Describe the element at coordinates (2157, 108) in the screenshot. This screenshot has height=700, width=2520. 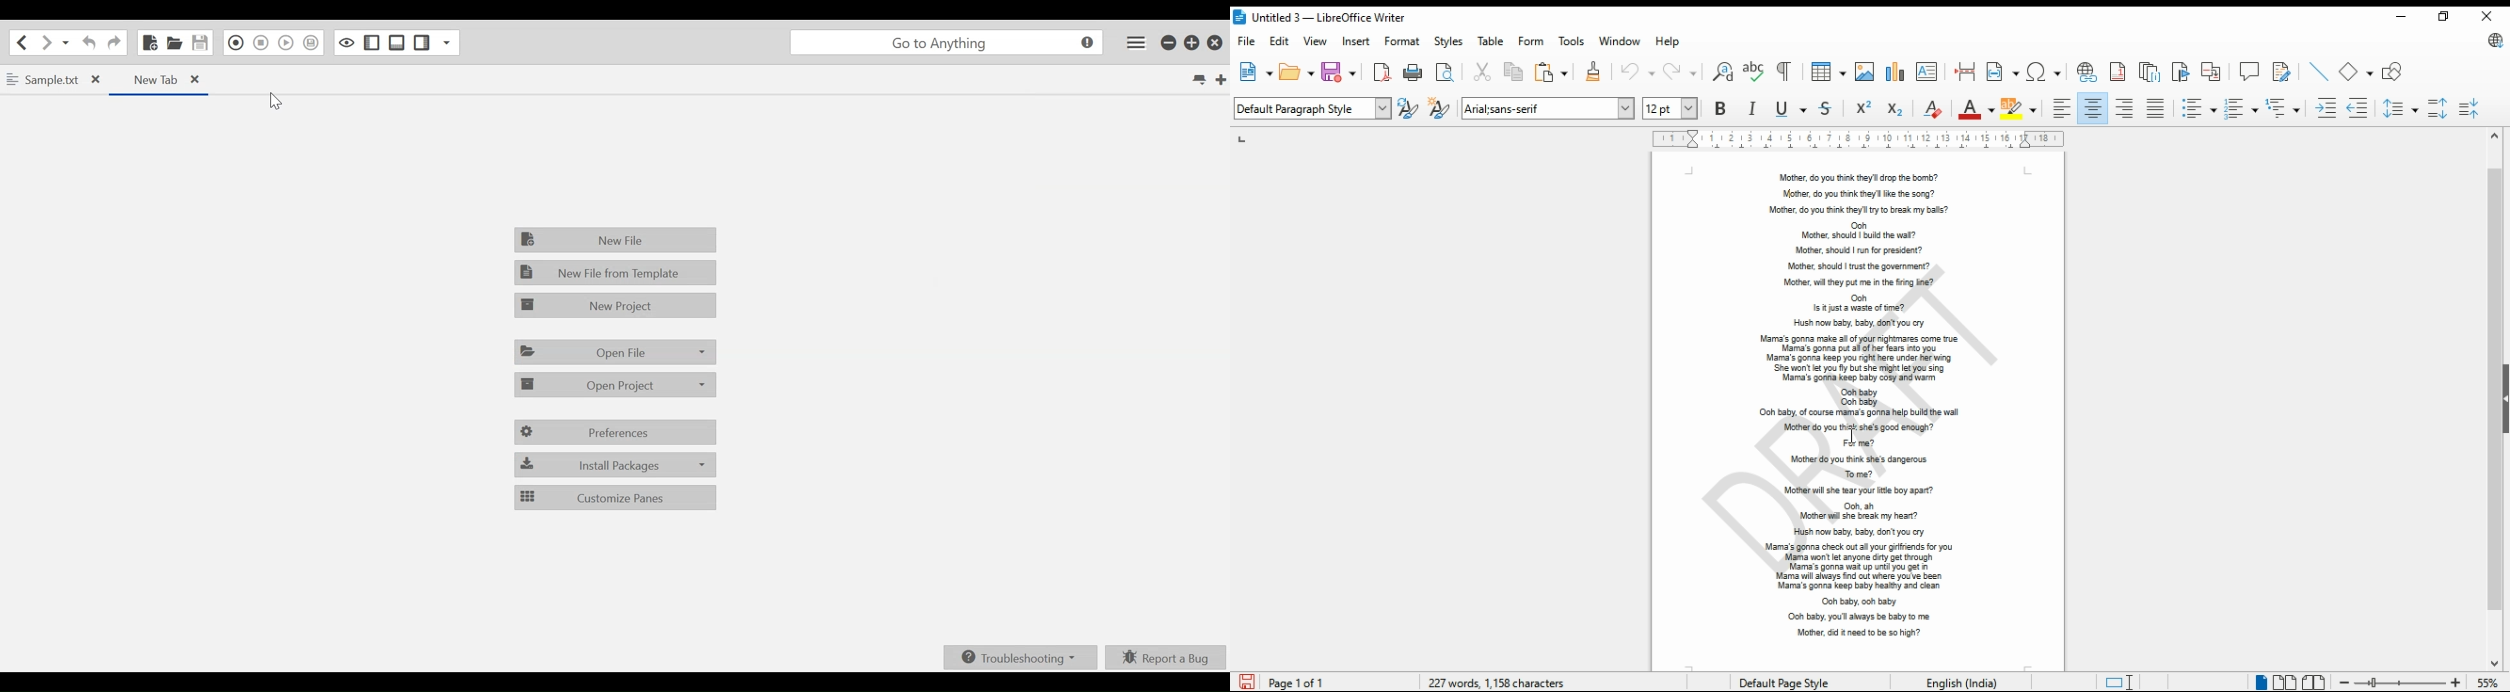
I see `justified` at that location.